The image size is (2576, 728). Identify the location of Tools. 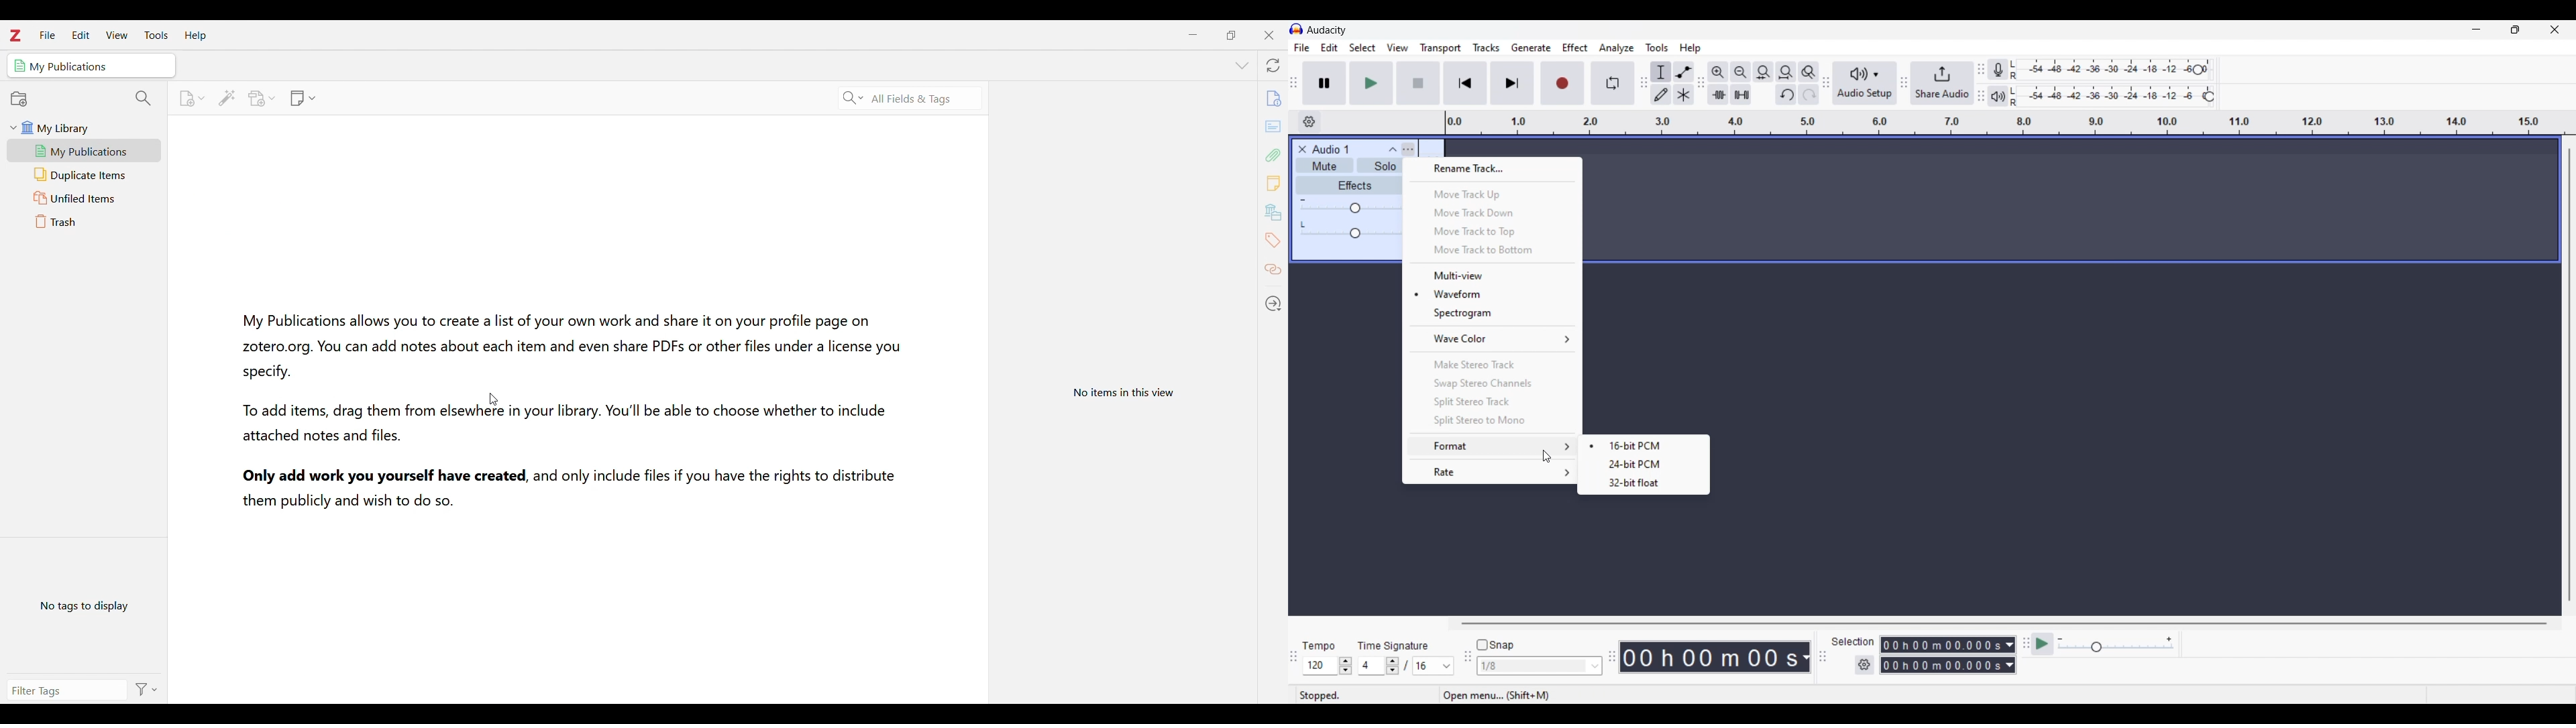
(156, 35).